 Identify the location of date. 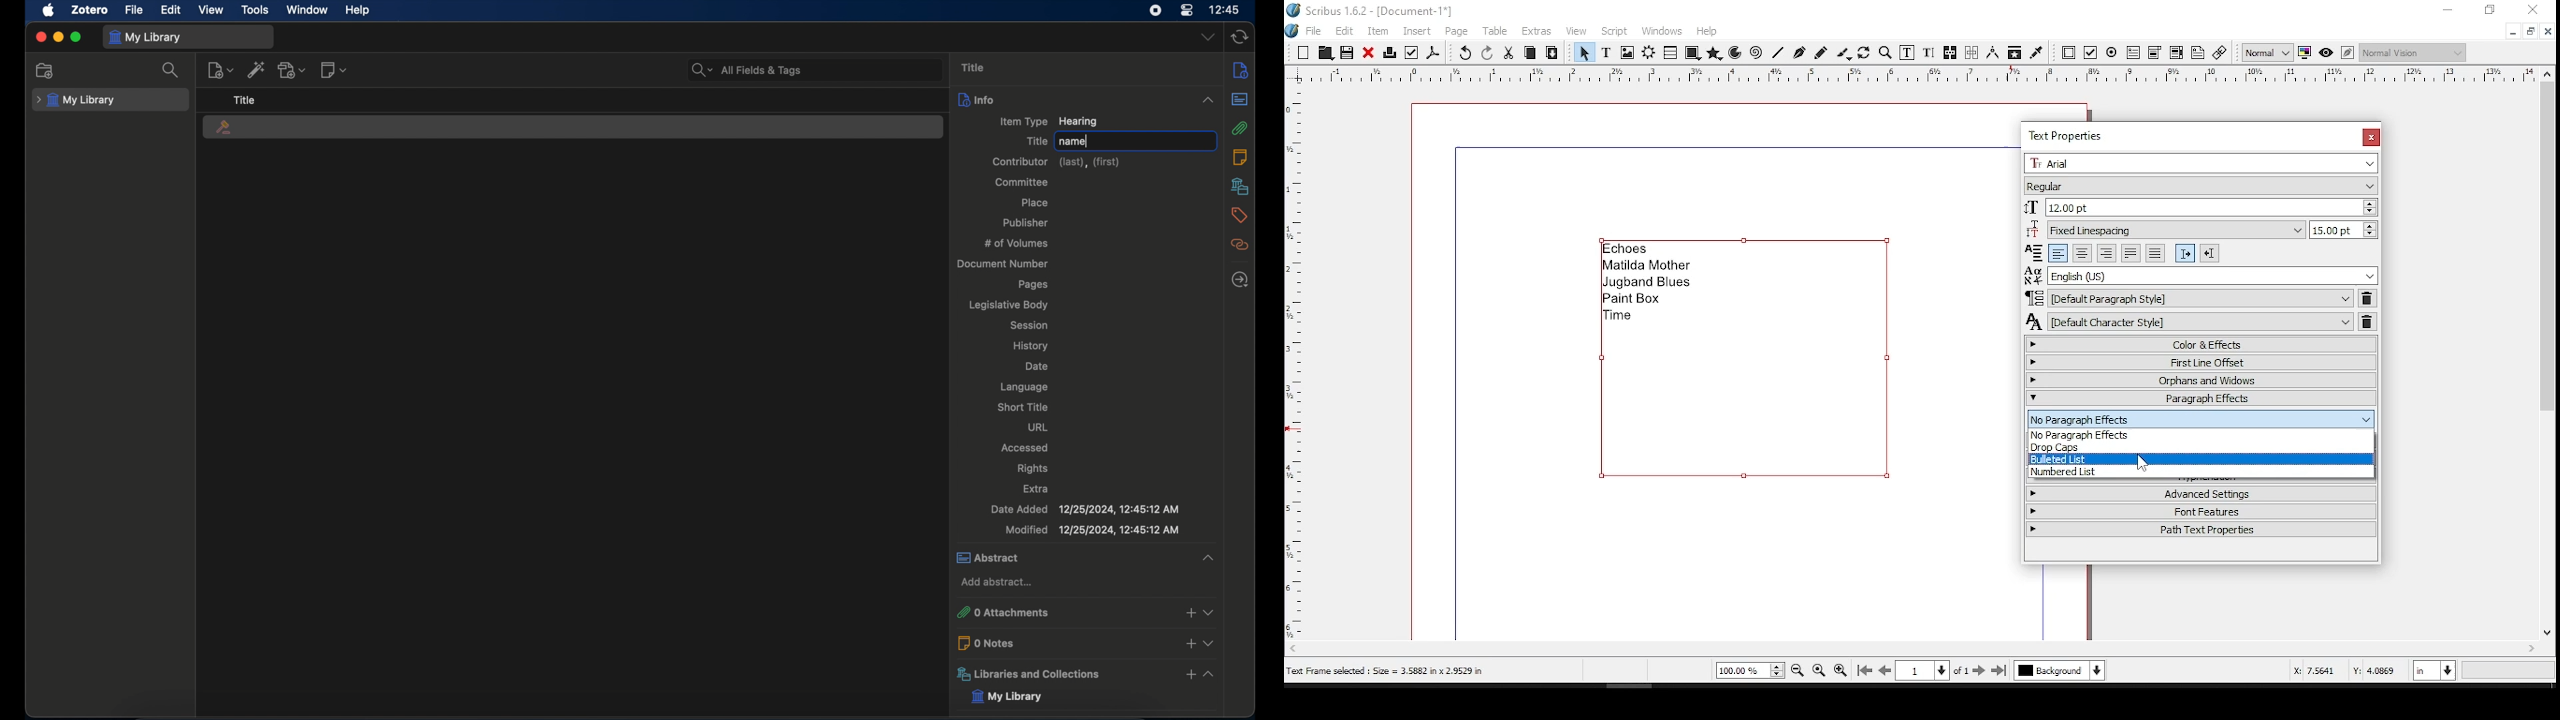
(1037, 365).